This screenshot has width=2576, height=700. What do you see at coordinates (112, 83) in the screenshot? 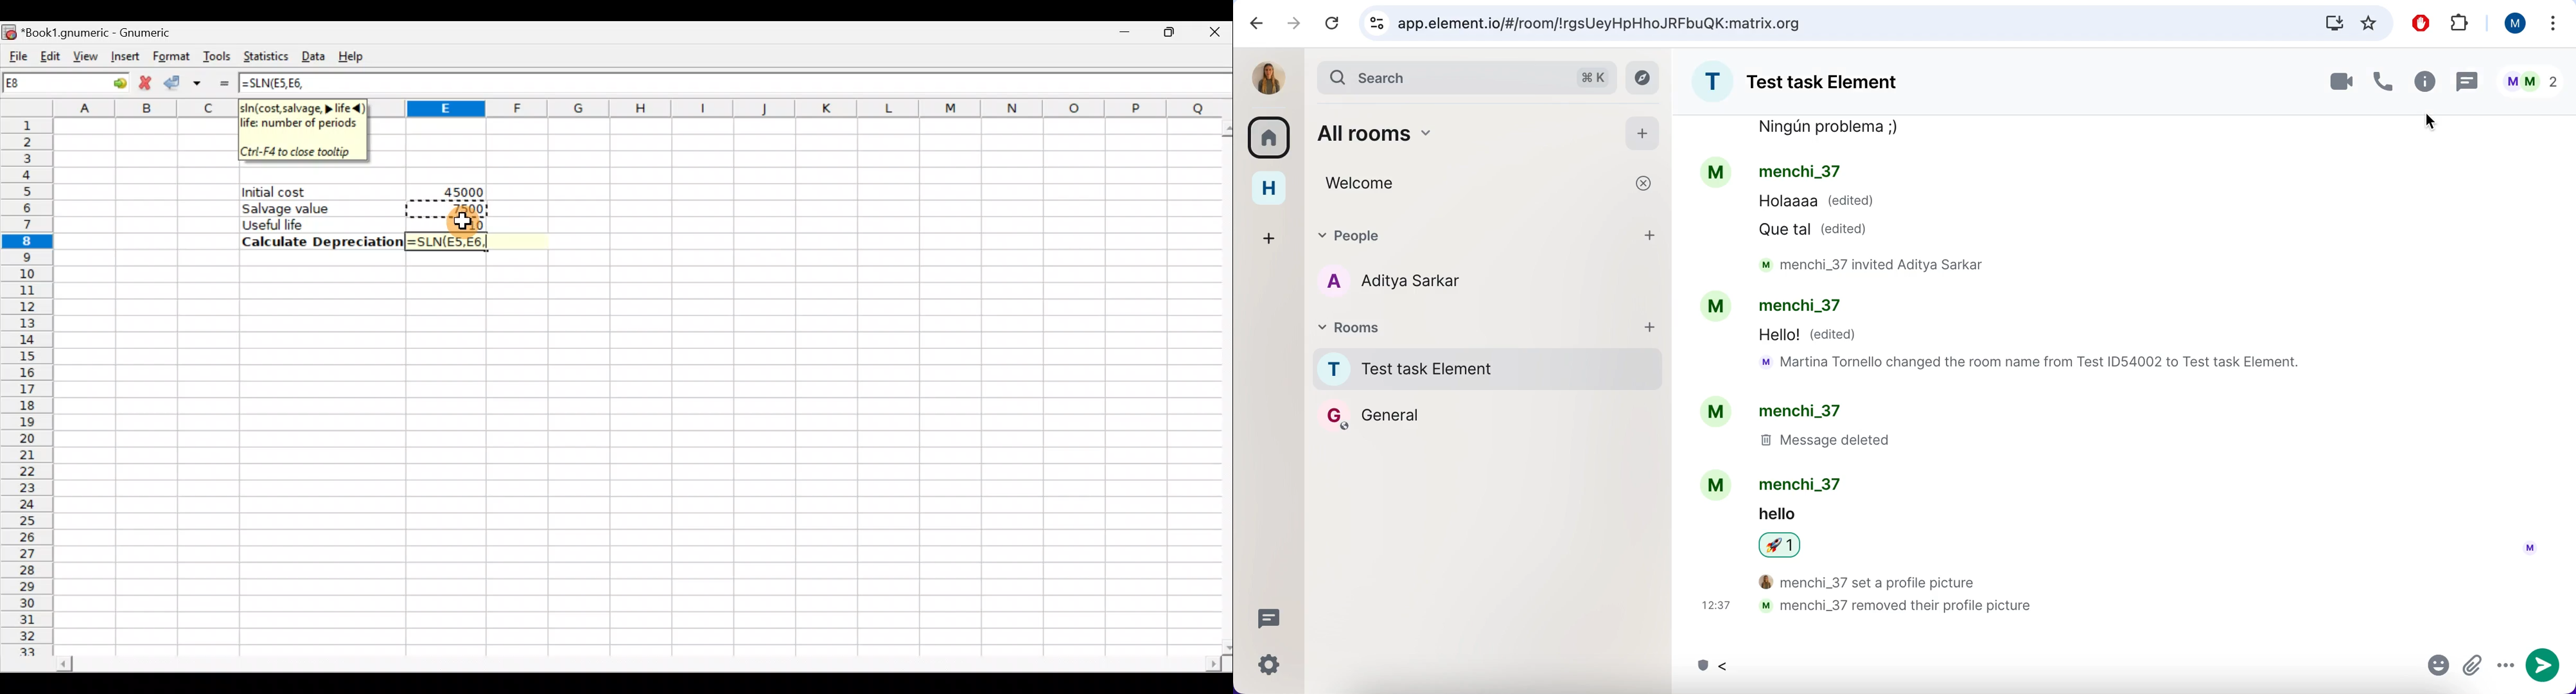
I see `go to` at bounding box center [112, 83].